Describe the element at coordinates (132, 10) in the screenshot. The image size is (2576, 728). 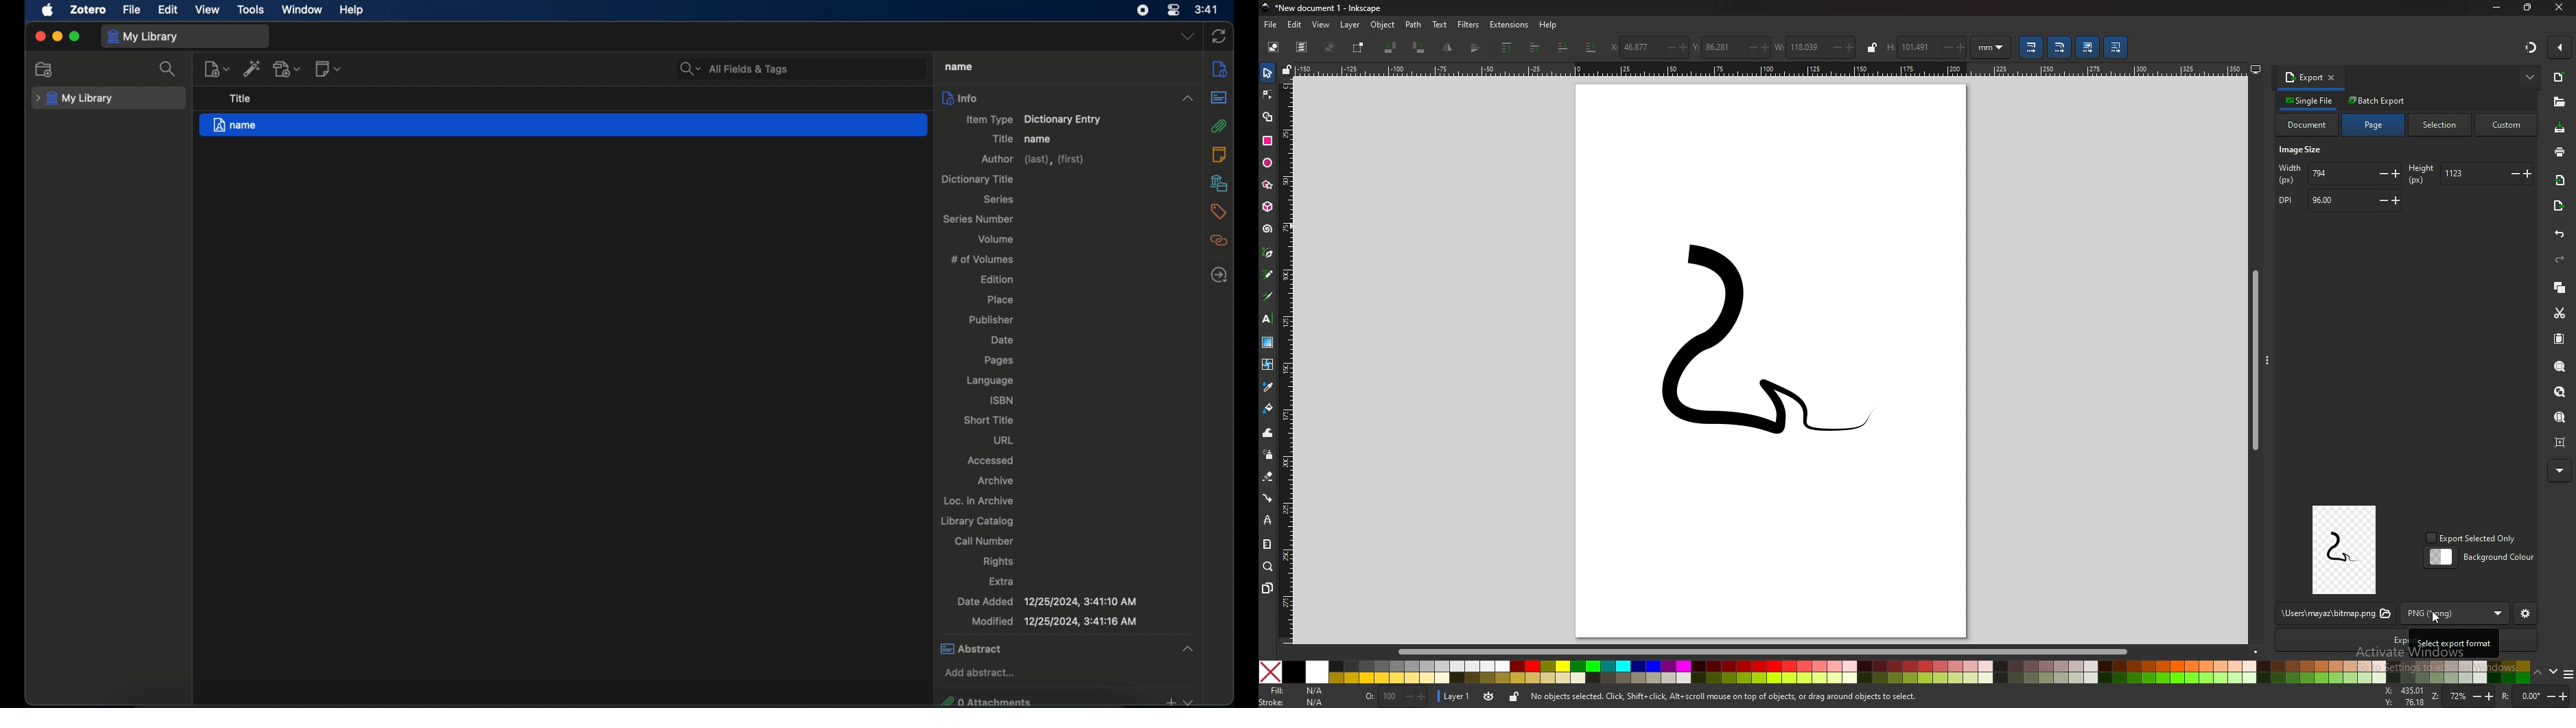
I see `file` at that location.